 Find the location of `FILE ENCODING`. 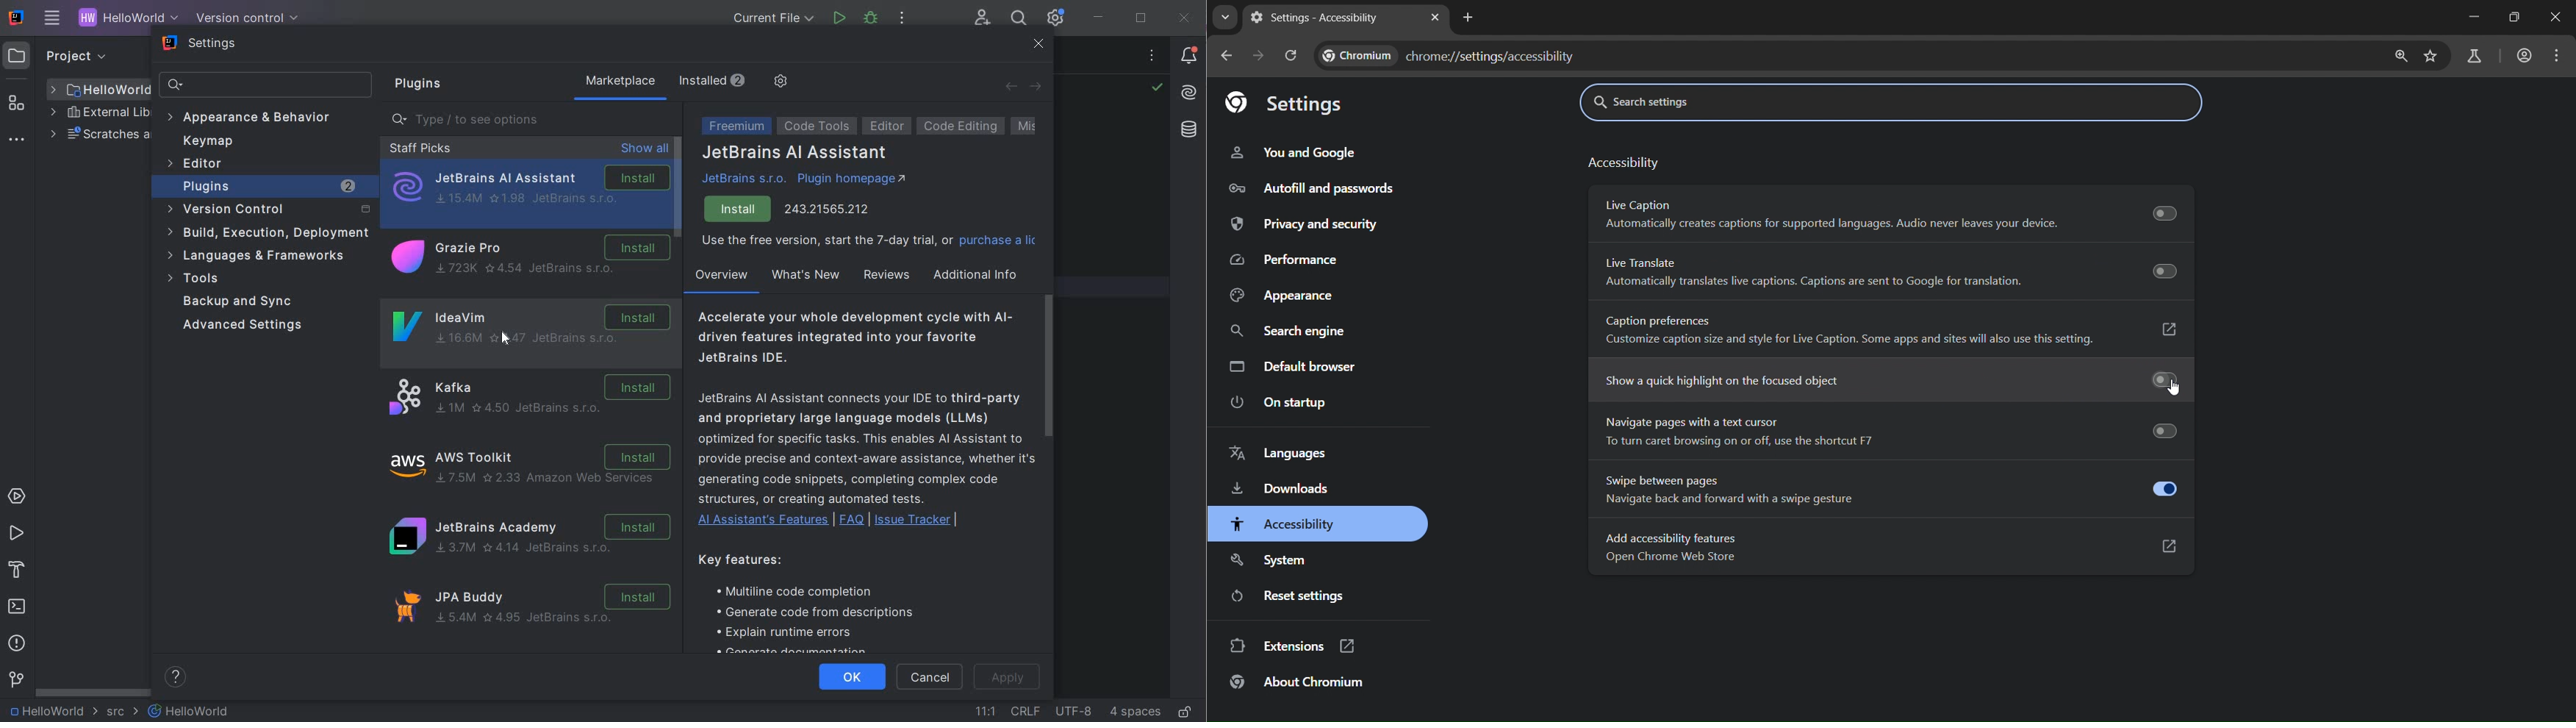

FILE ENCODING is located at coordinates (1073, 710).